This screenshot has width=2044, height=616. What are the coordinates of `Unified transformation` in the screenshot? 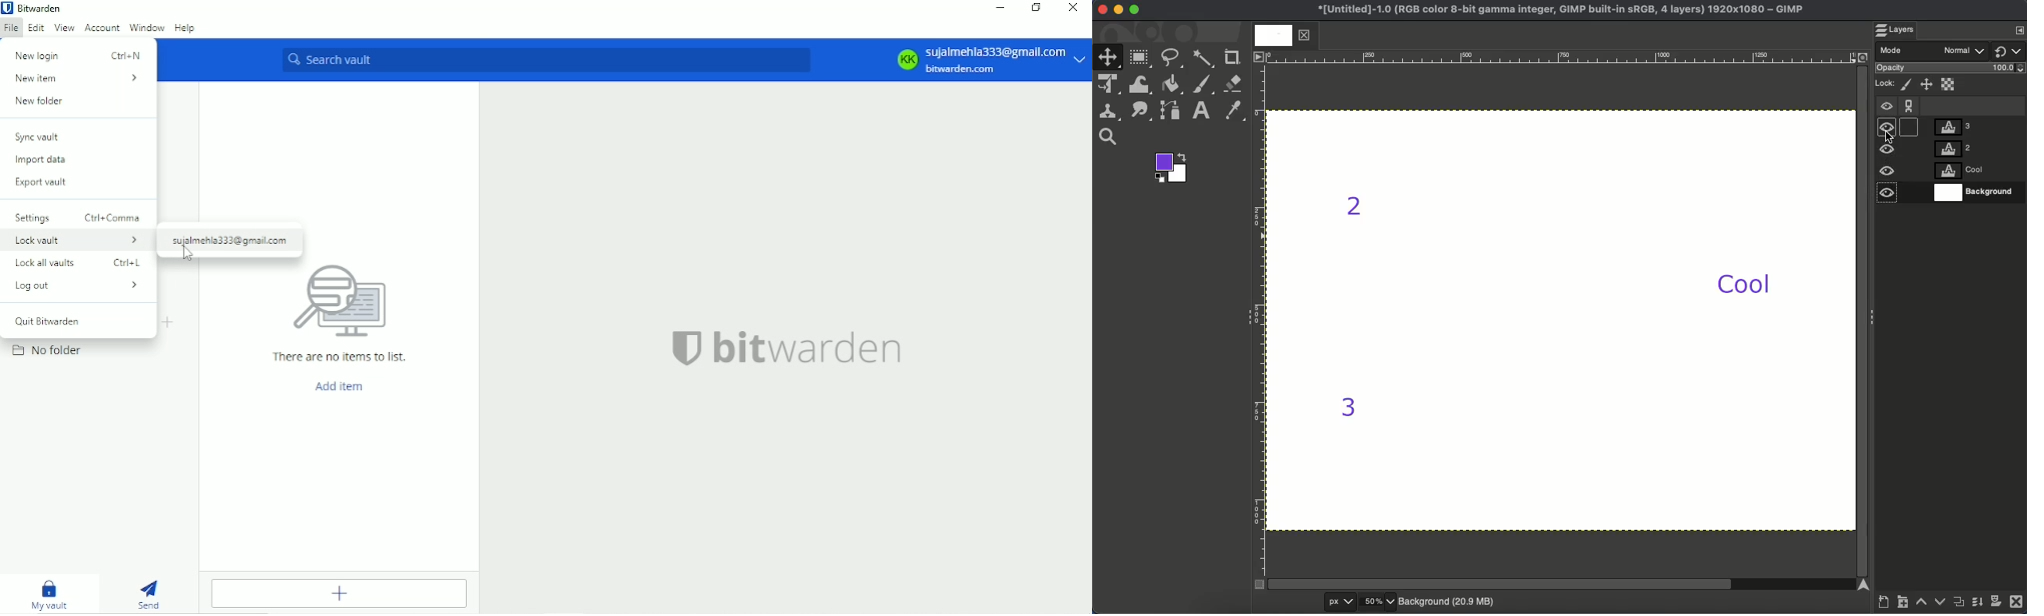 It's located at (1111, 85).